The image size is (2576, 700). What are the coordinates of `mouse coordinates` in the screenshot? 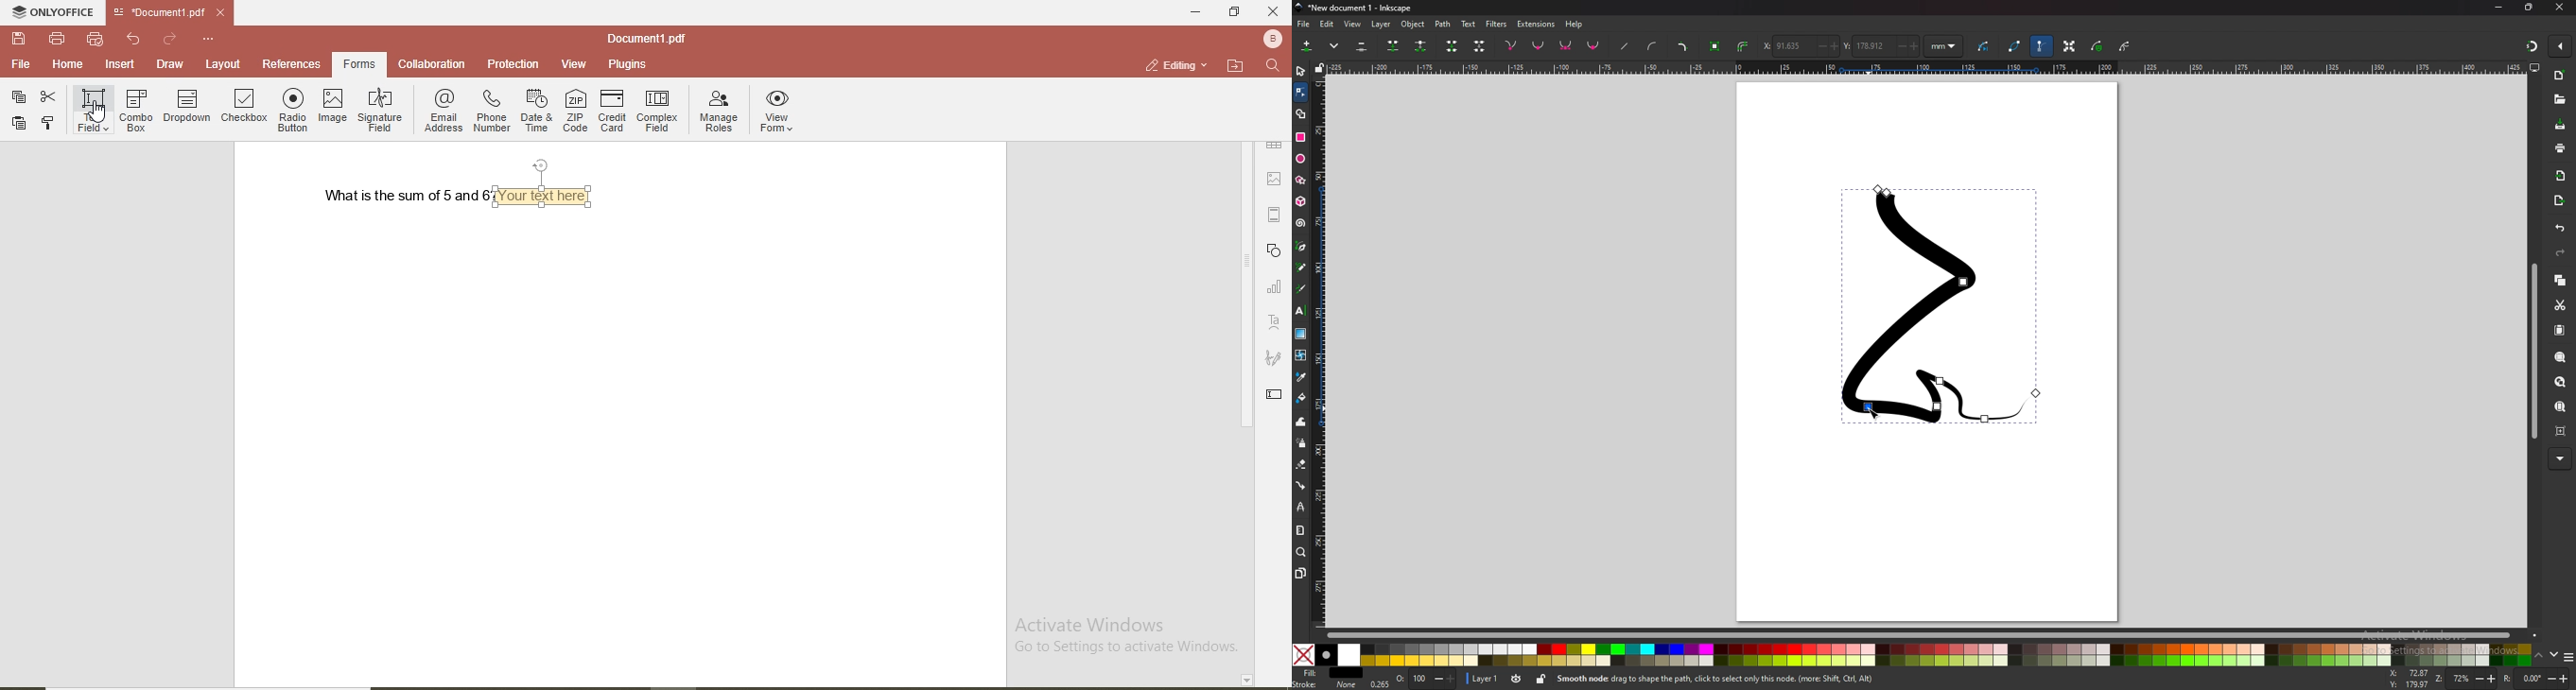 It's located at (2407, 679).